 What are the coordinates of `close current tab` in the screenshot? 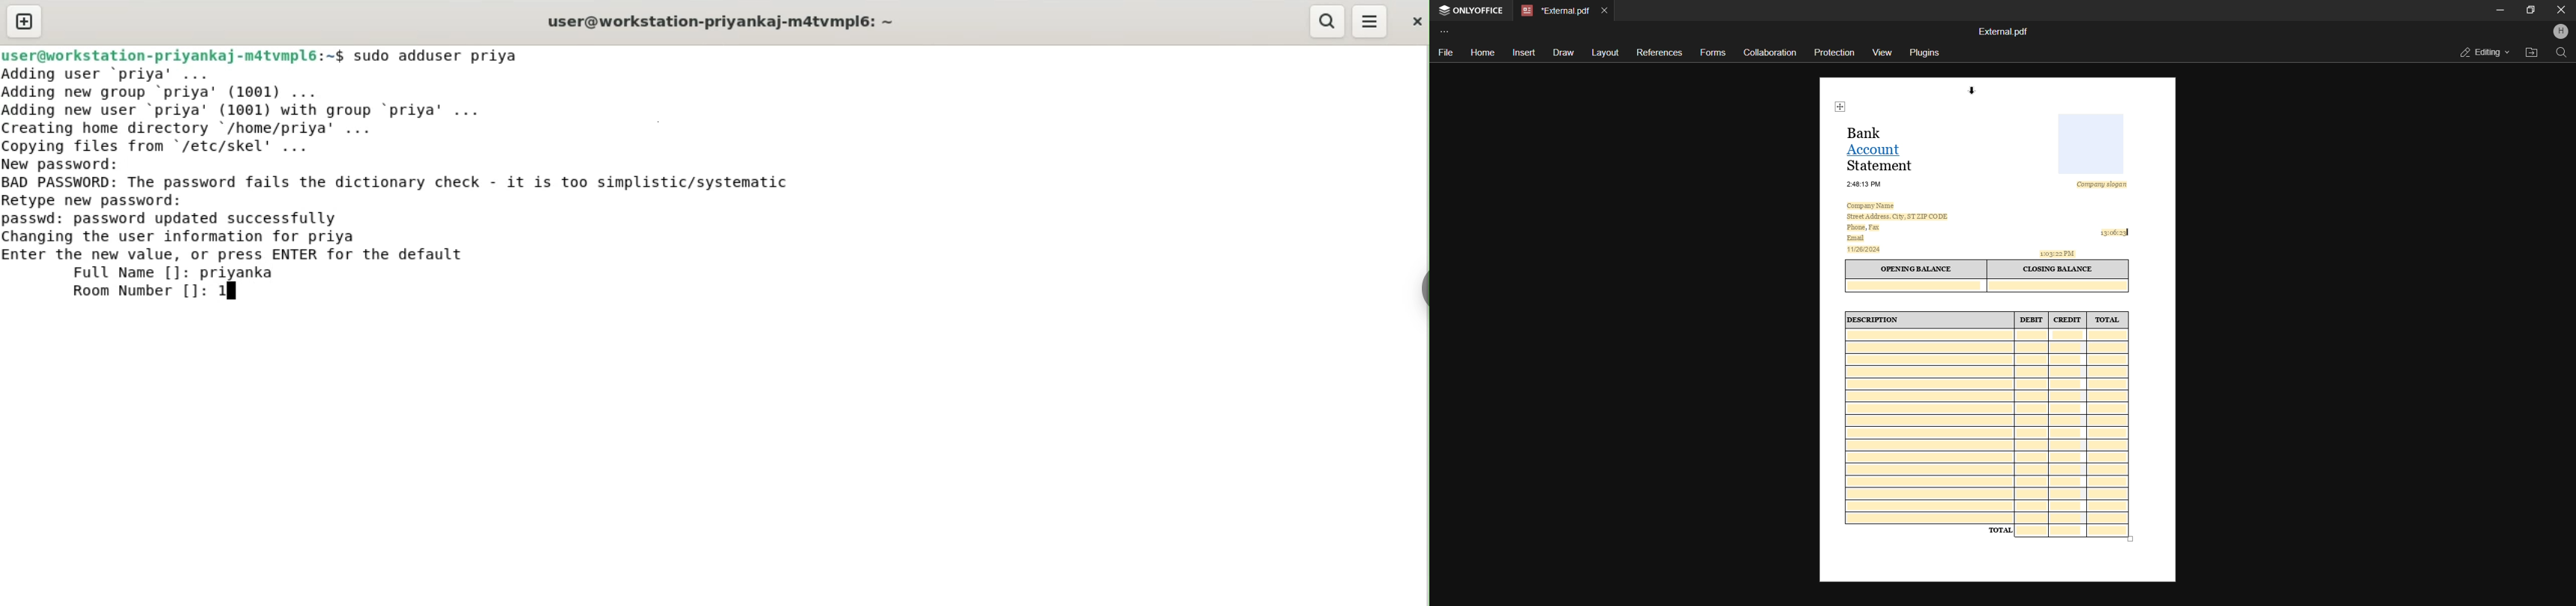 It's located at (1604, 10).